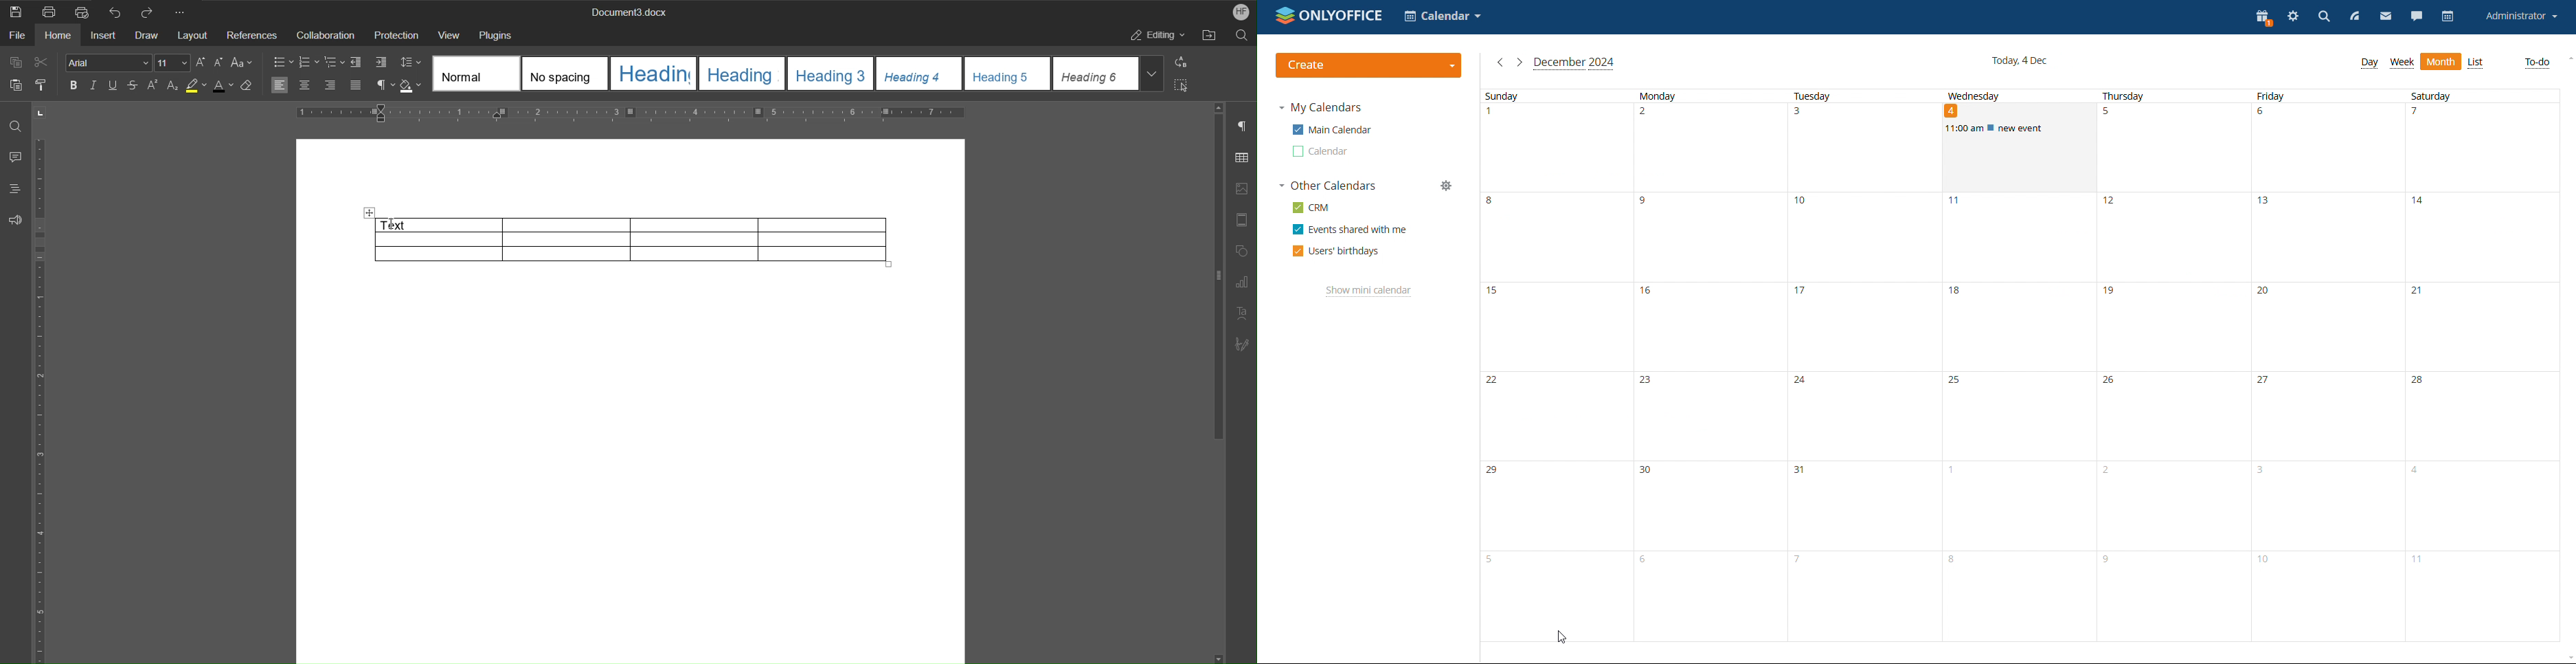 The height and width of the screenshot is (672, 2576). I want to click on account, so click(2520, 16).